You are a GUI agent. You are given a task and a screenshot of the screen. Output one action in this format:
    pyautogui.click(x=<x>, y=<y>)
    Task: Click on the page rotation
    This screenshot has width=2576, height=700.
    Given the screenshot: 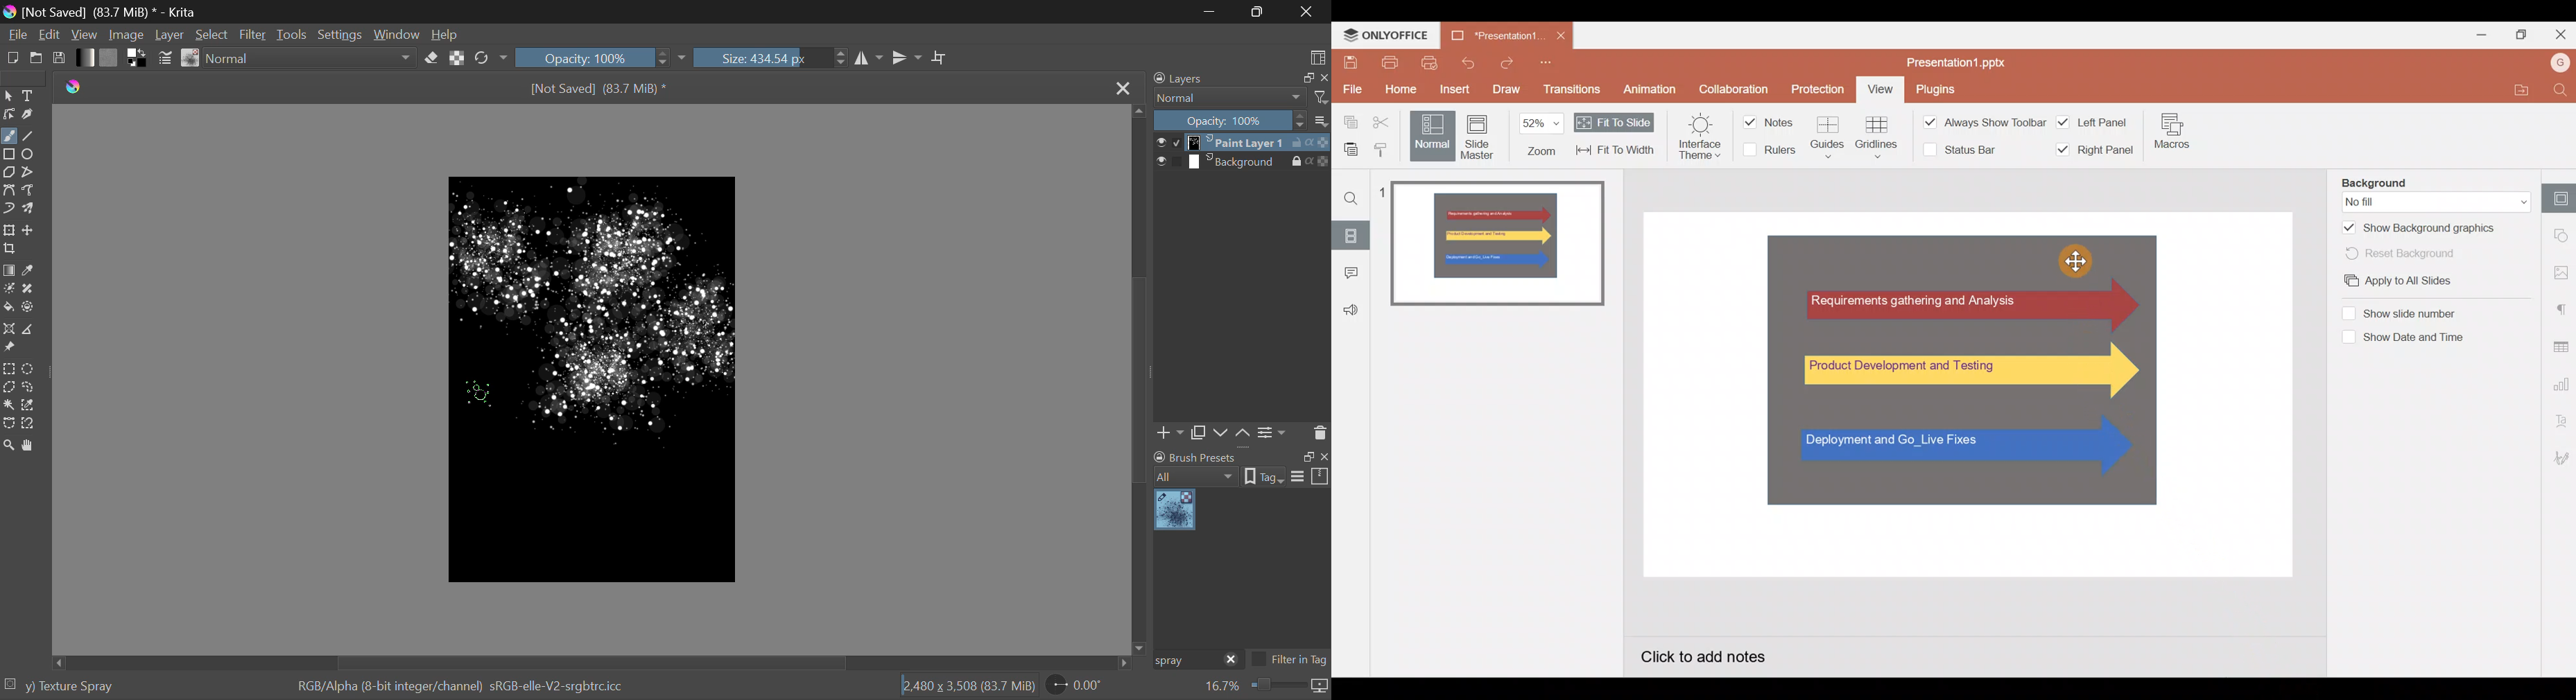 What is the action you would take?
    pyautogui.click(x=1075, y=684)
    